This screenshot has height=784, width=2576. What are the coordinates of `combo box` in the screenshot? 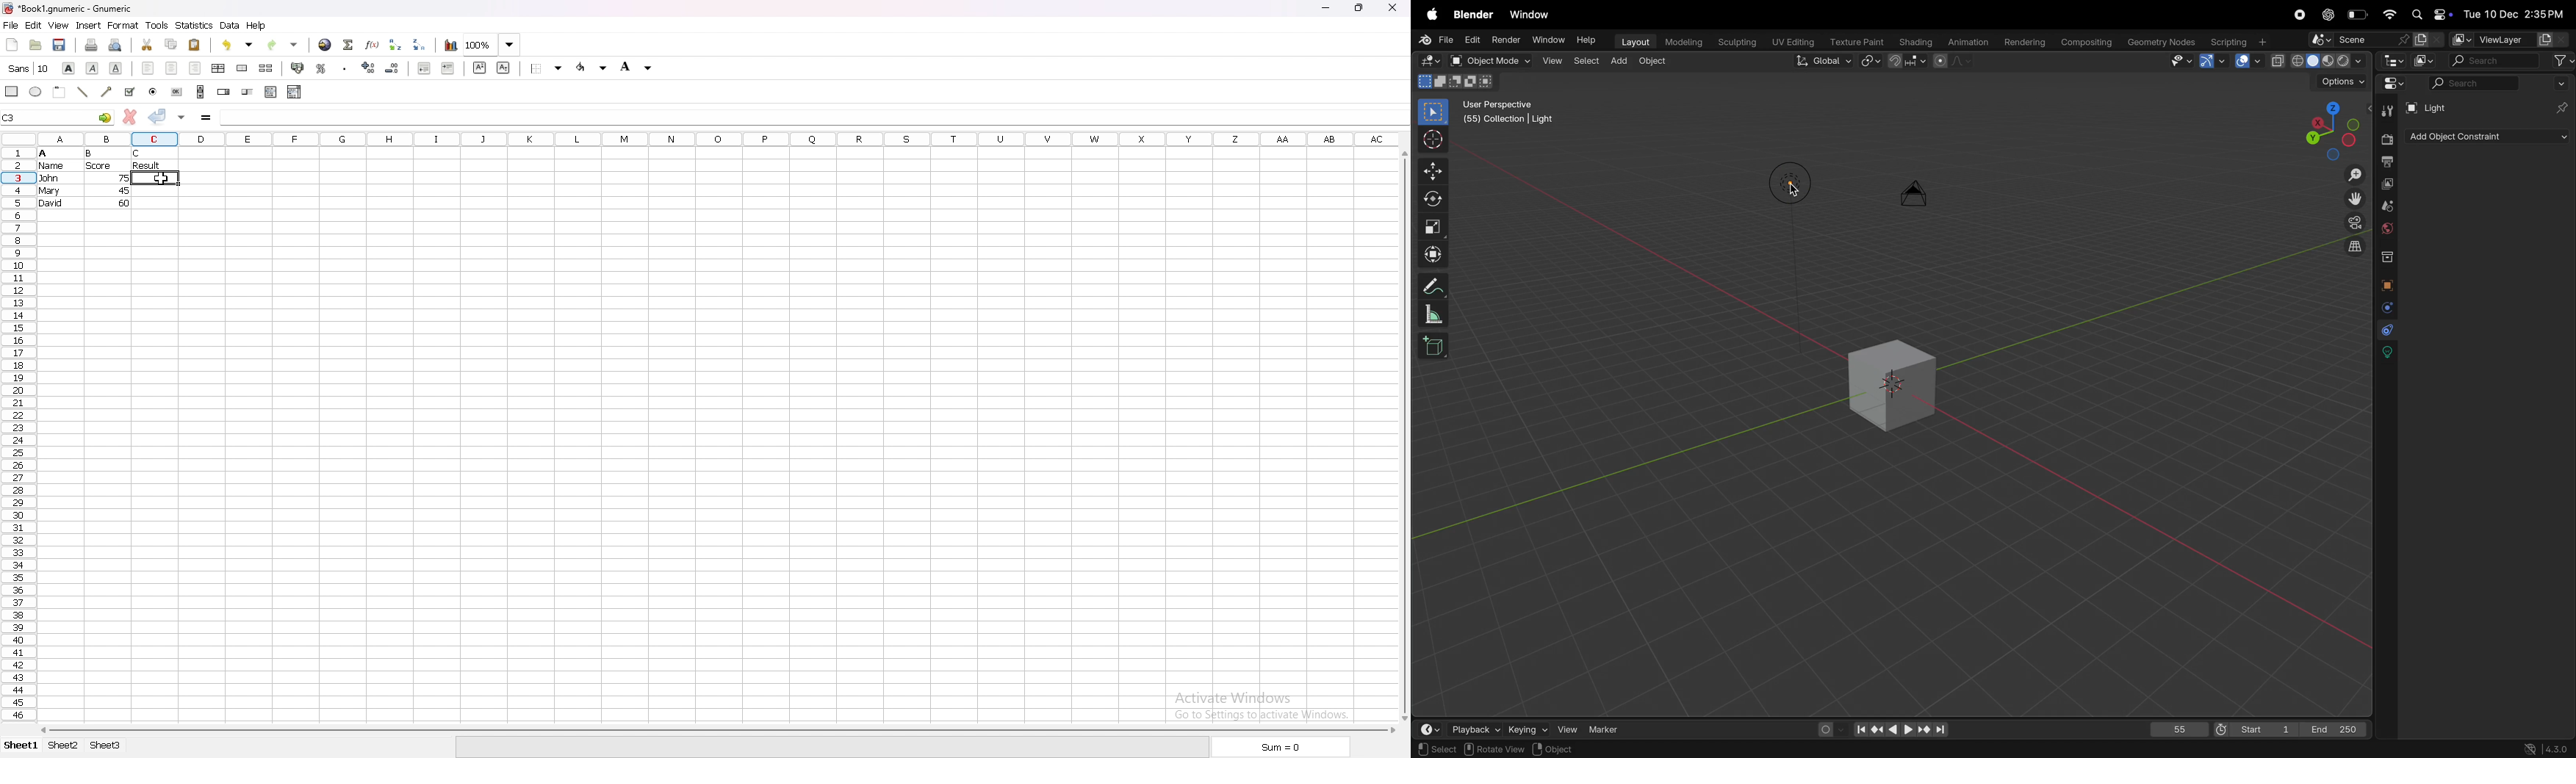 It's located at (295, 93).